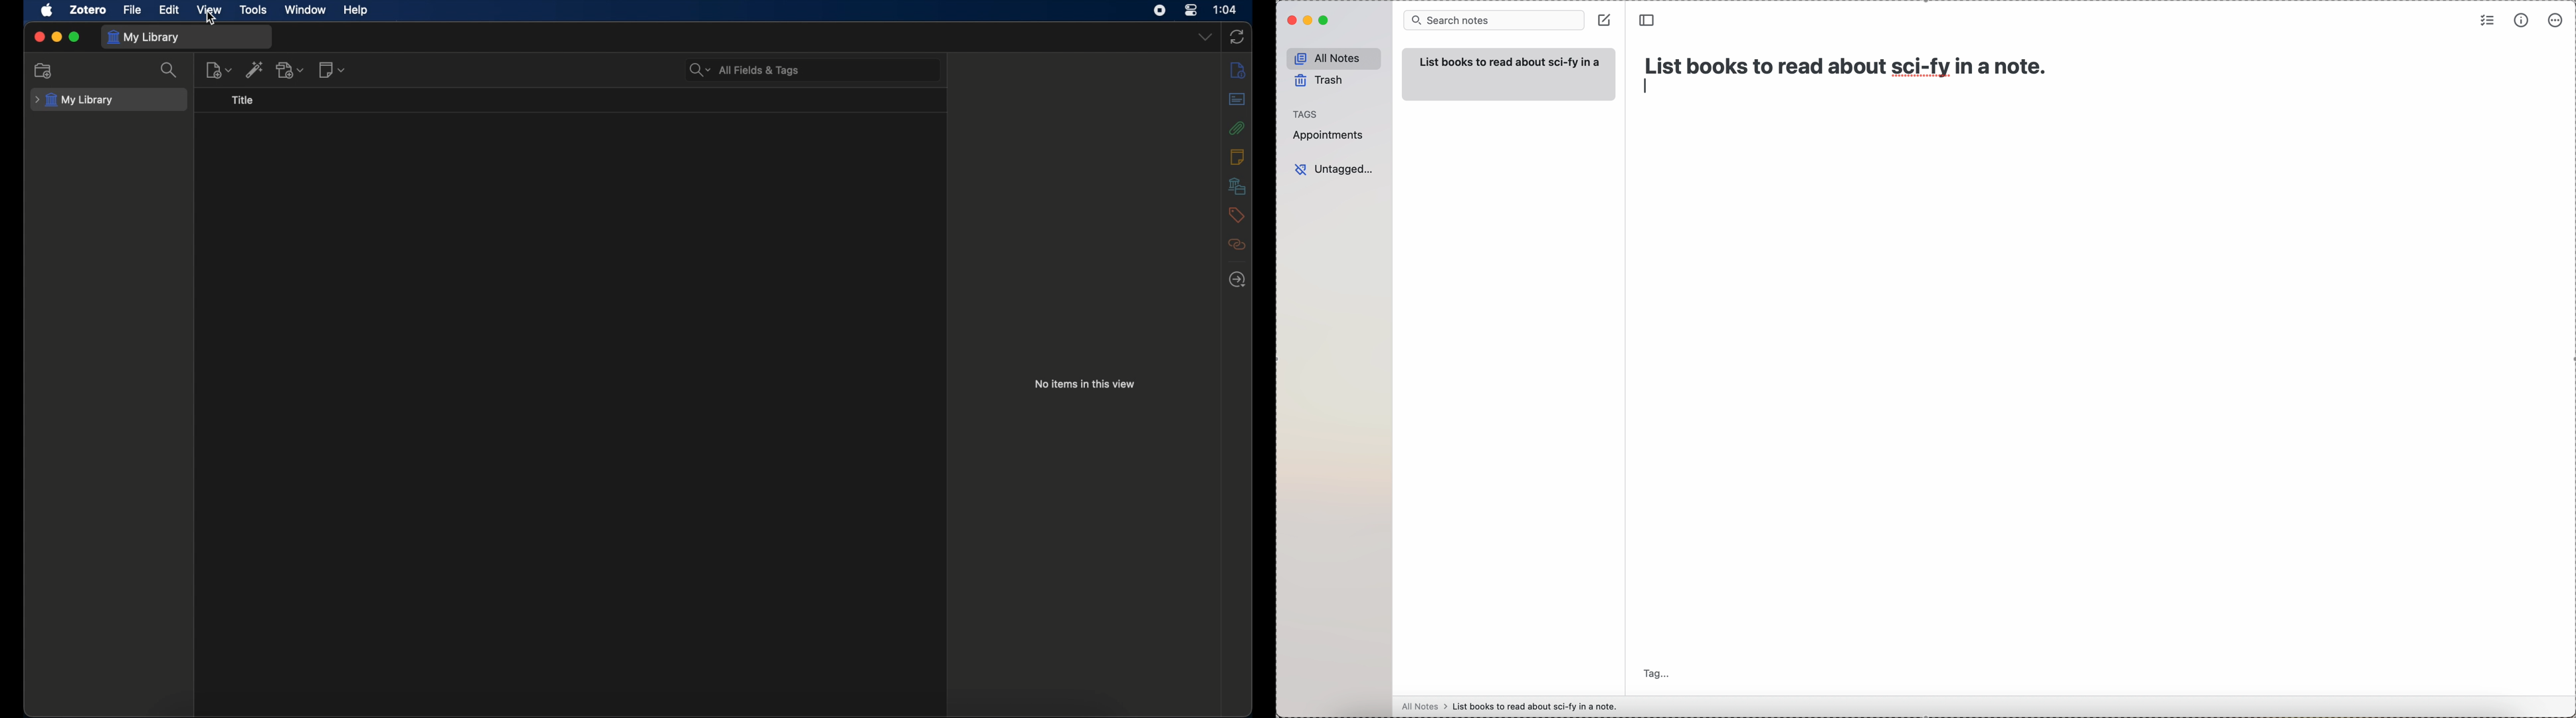  What do you see at coordinates (56, 37) in the screenshot?
I see `minimize` at bounding box center [56, 37].